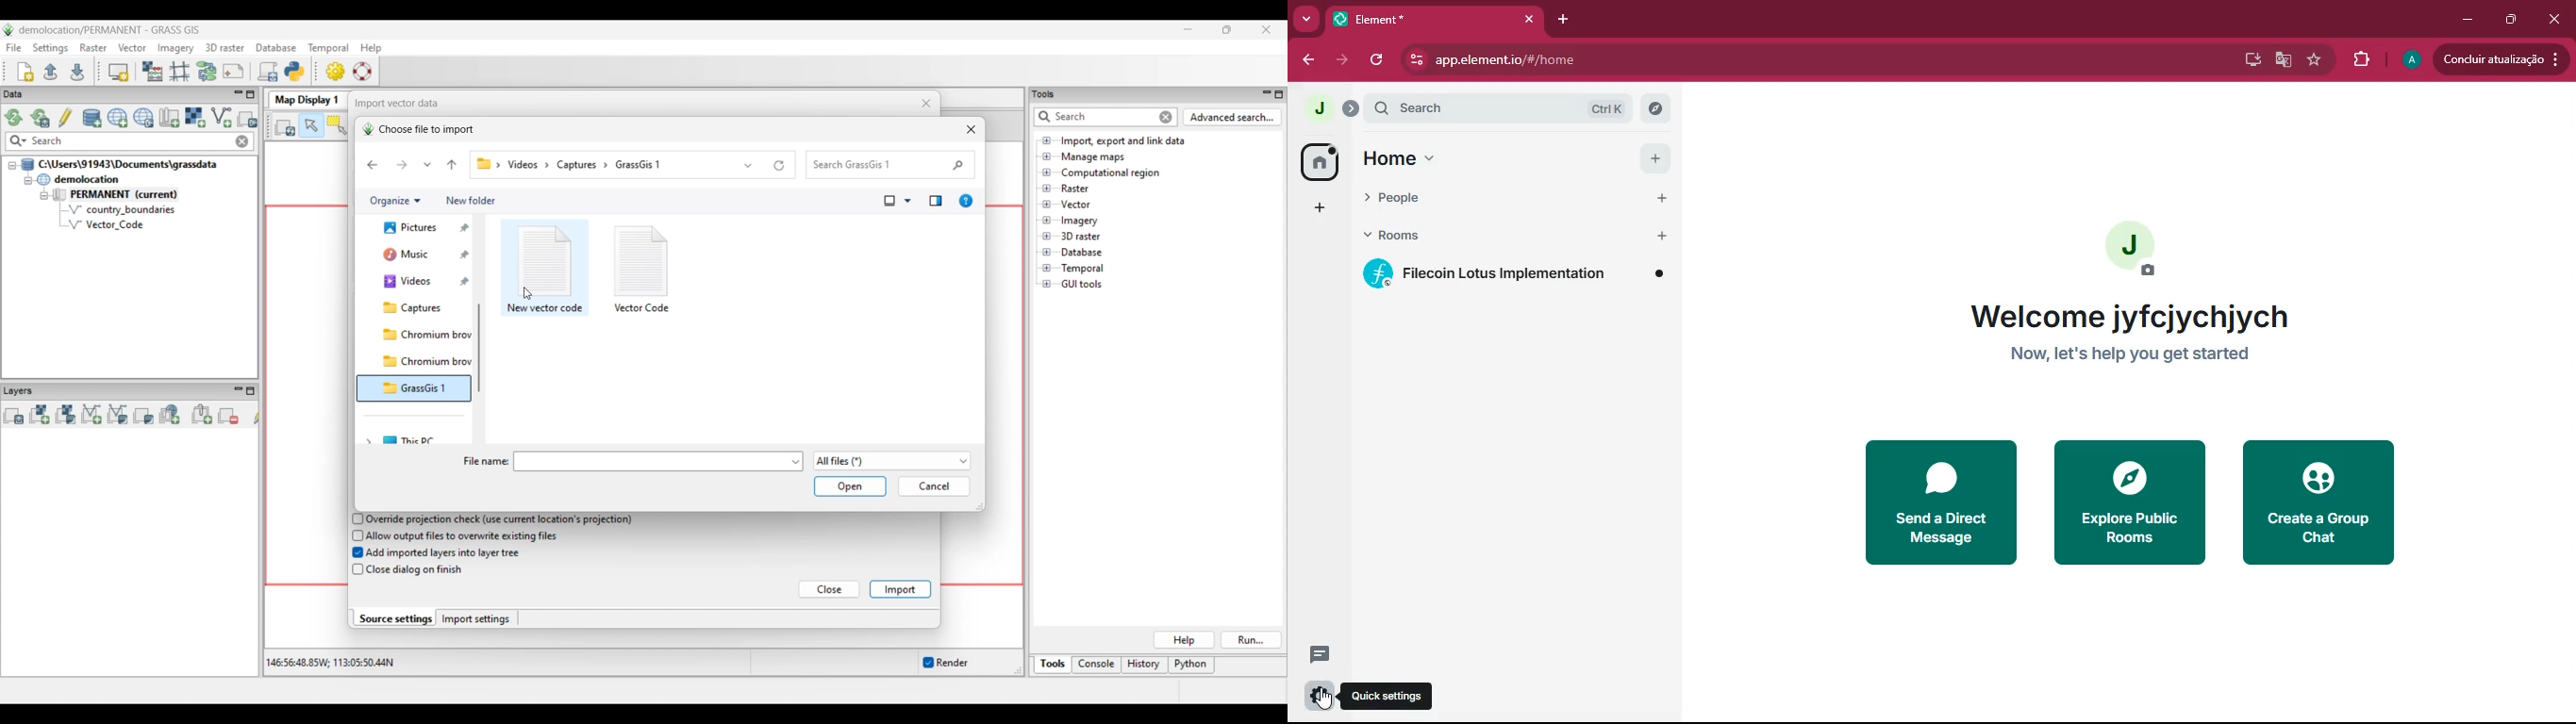 The height and width of the screenshot is (728, 2576). I want to click on settings, so click(1318, 696).